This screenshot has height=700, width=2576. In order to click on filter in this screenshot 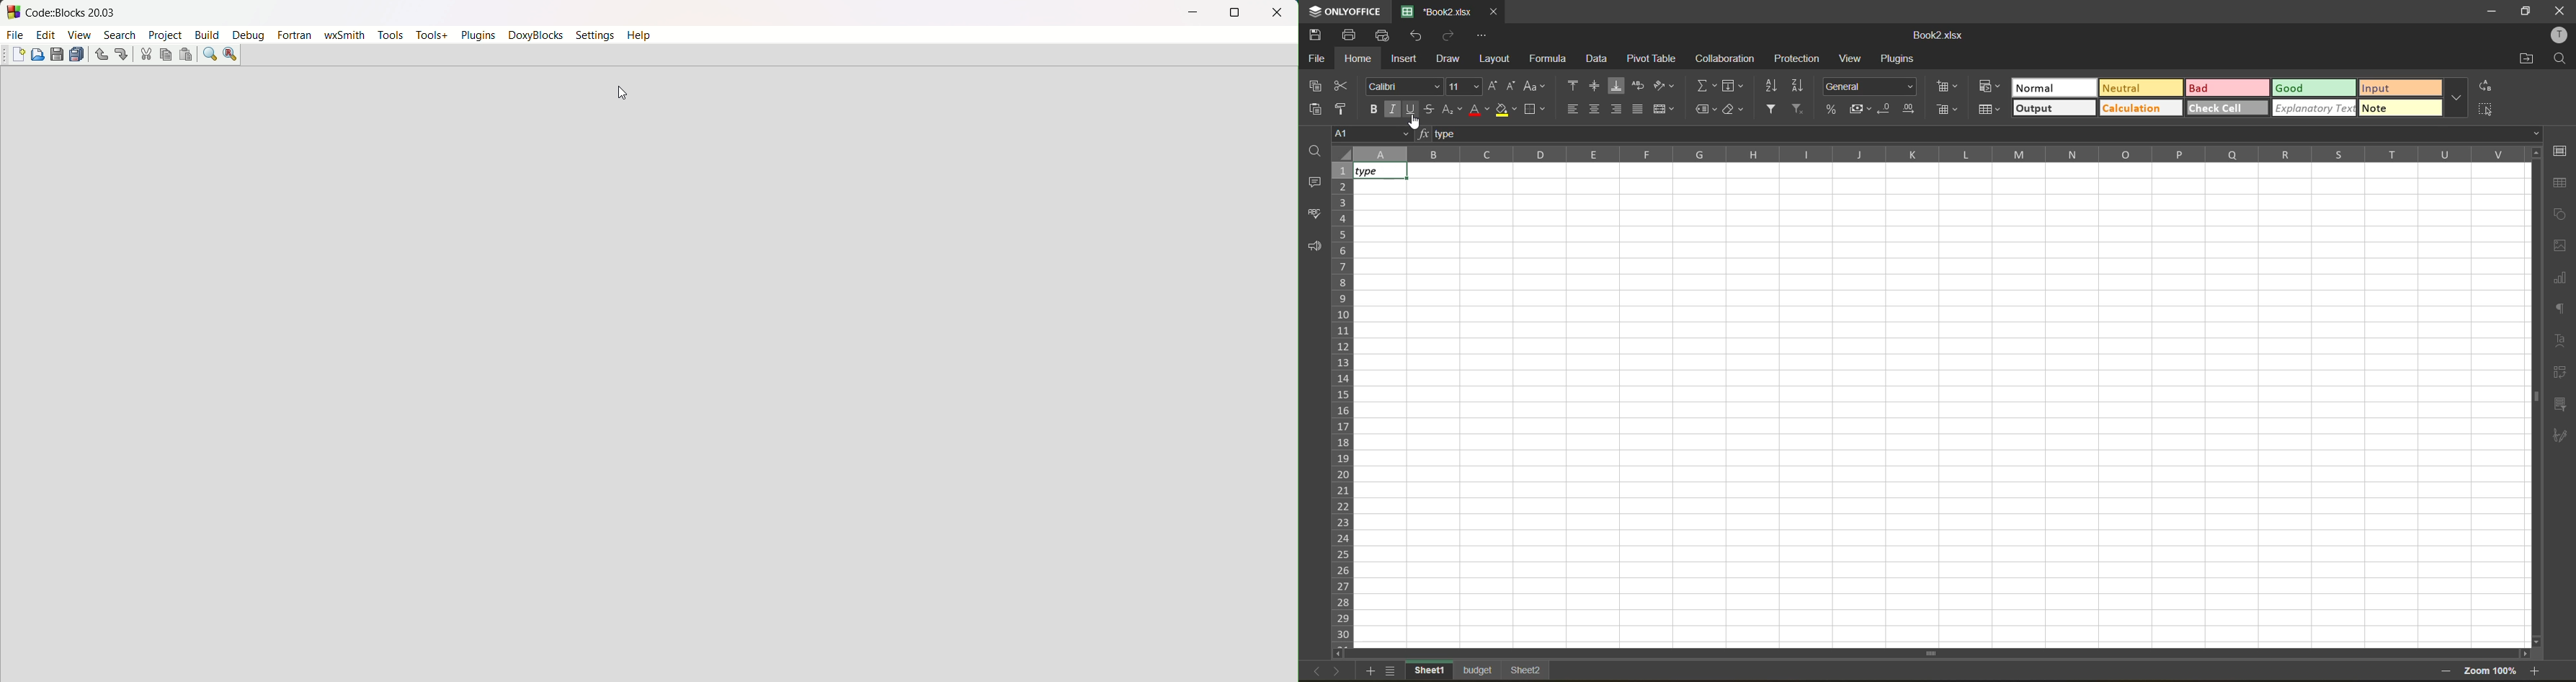, I will do `click(1771, 109)`.